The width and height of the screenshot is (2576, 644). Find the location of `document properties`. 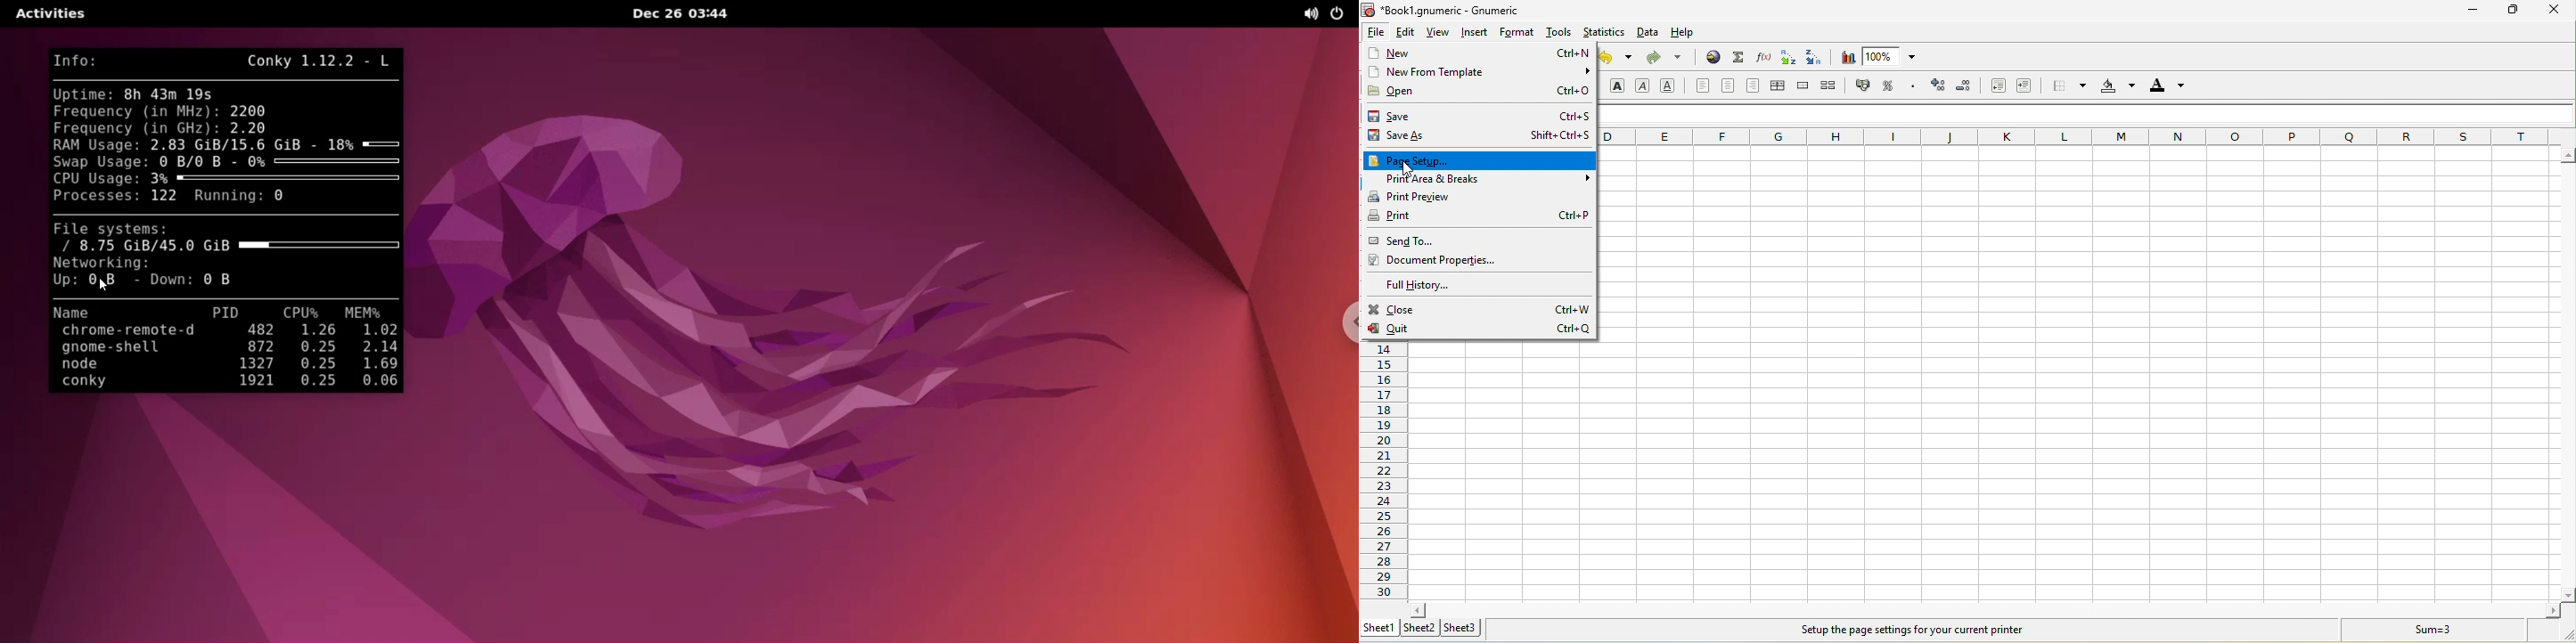

document properties is located at coordinates (1467, 262).